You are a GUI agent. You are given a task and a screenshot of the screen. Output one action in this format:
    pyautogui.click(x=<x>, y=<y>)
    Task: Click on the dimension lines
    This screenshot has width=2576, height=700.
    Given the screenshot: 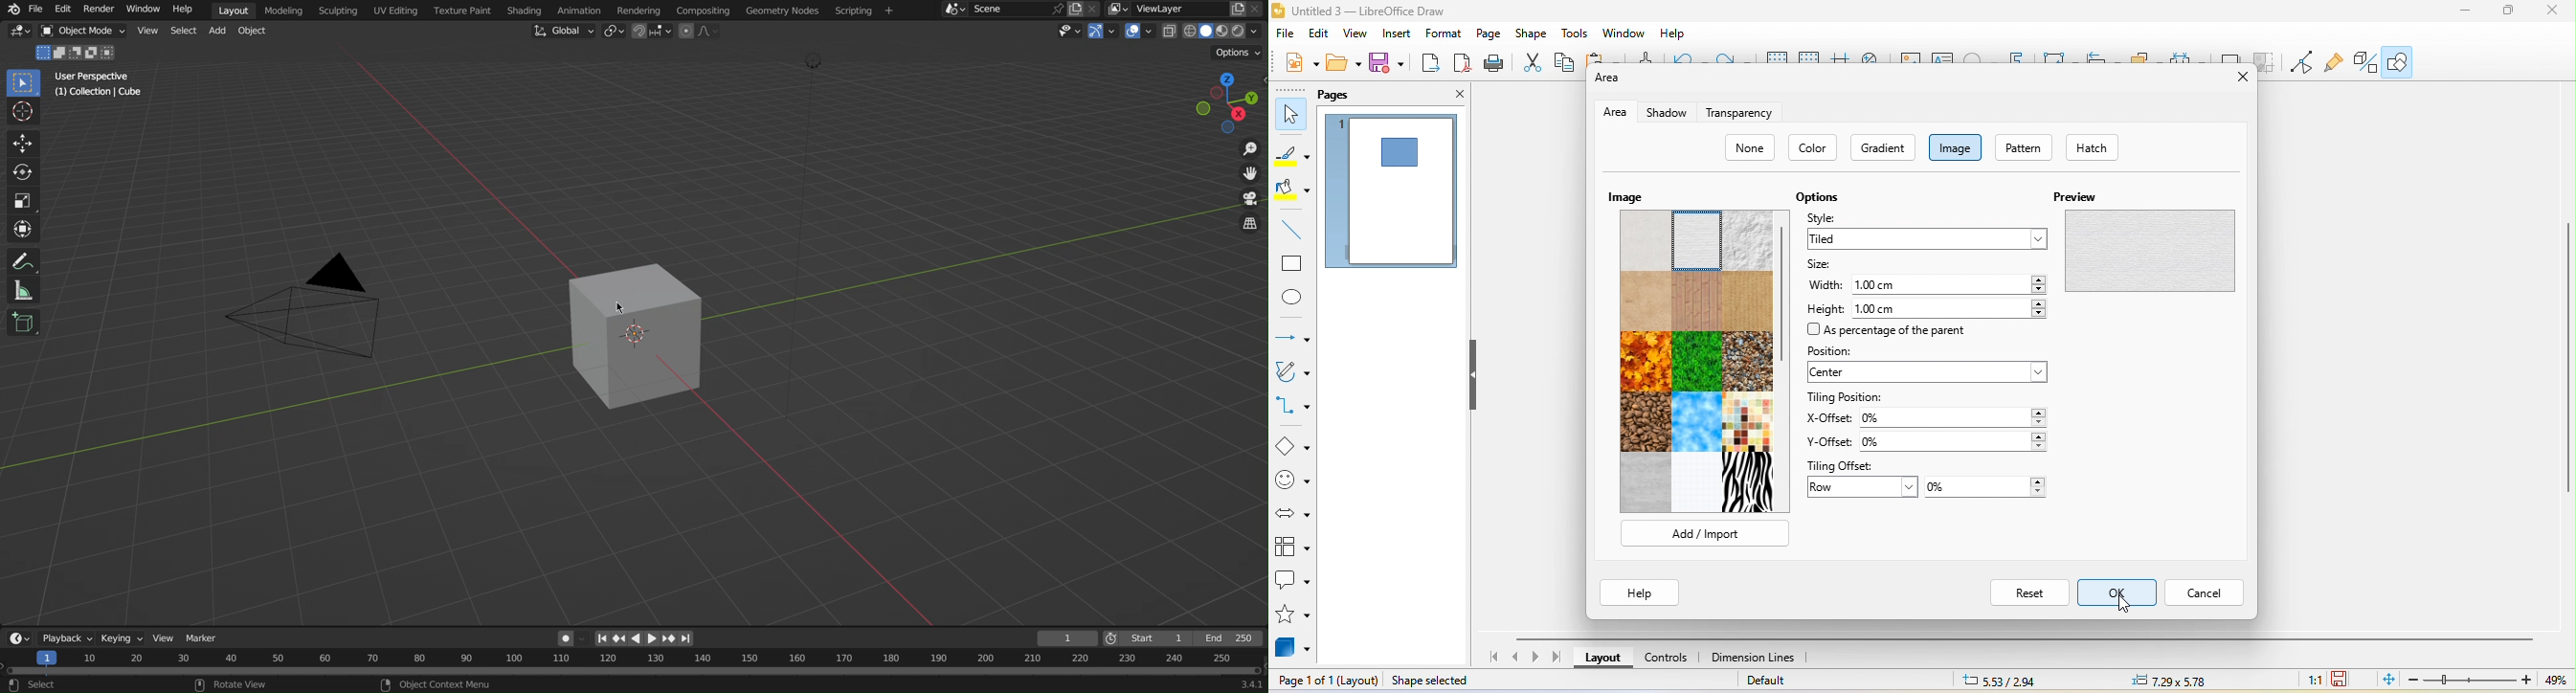 What is the action you would take?
    pyautogui.click(x=1763, y=658)
    